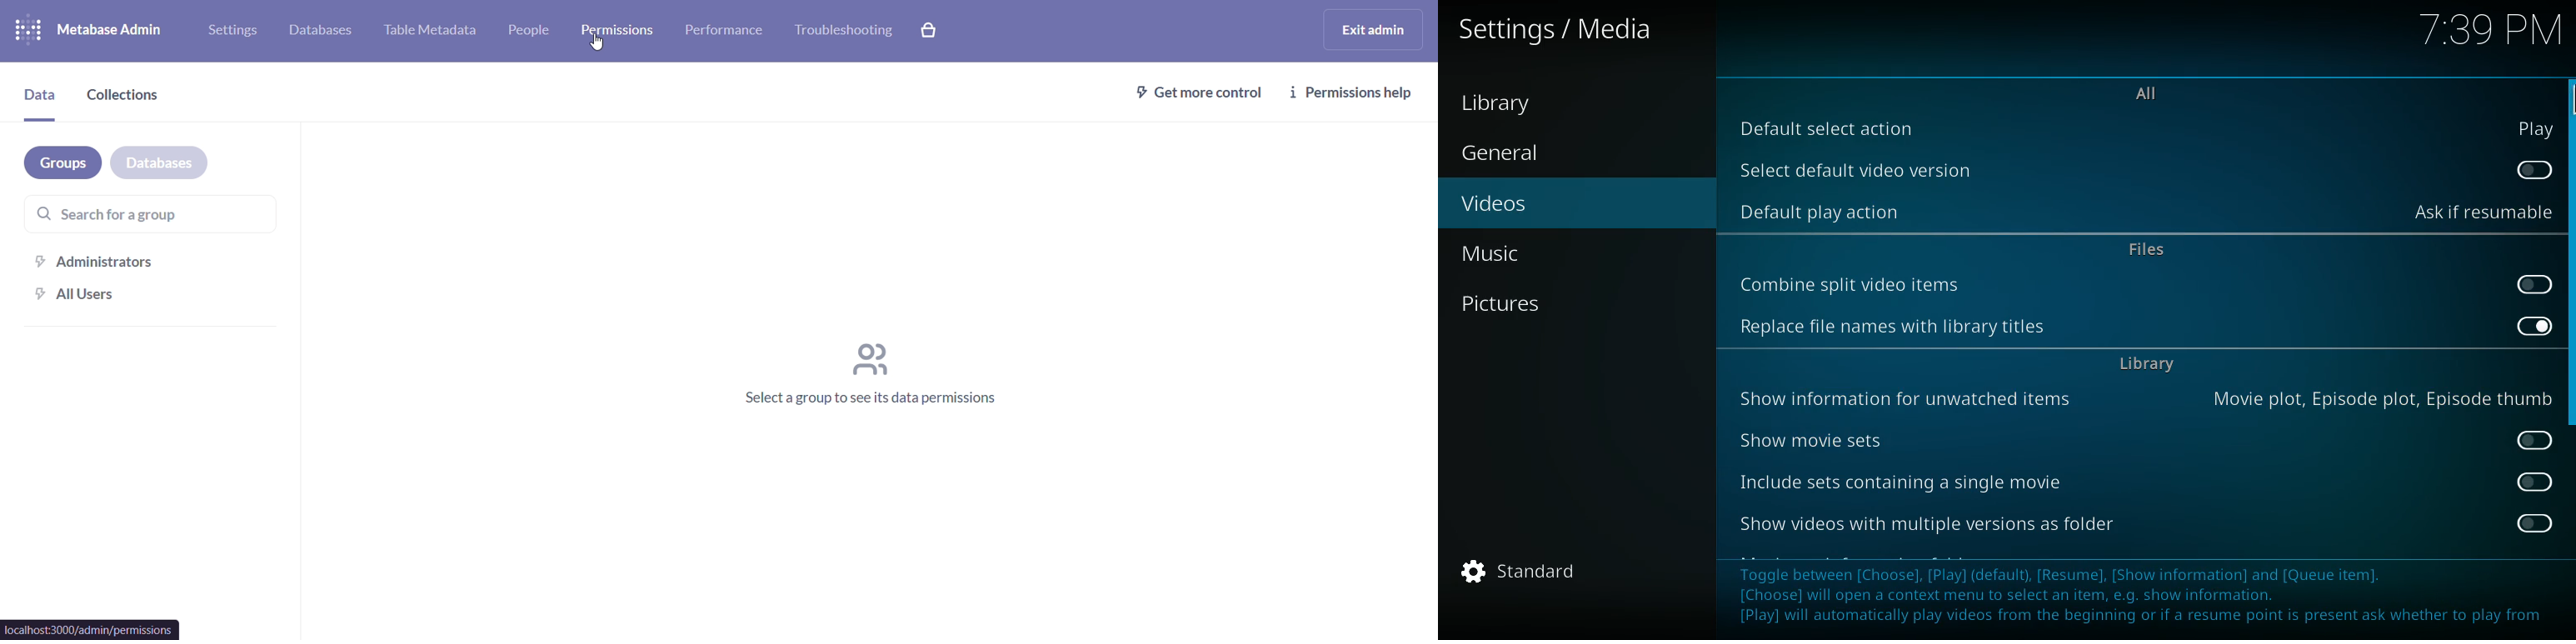 The height and width of the screenshot is (644, 2576). I want to click on get more control, so click(1197, 94).